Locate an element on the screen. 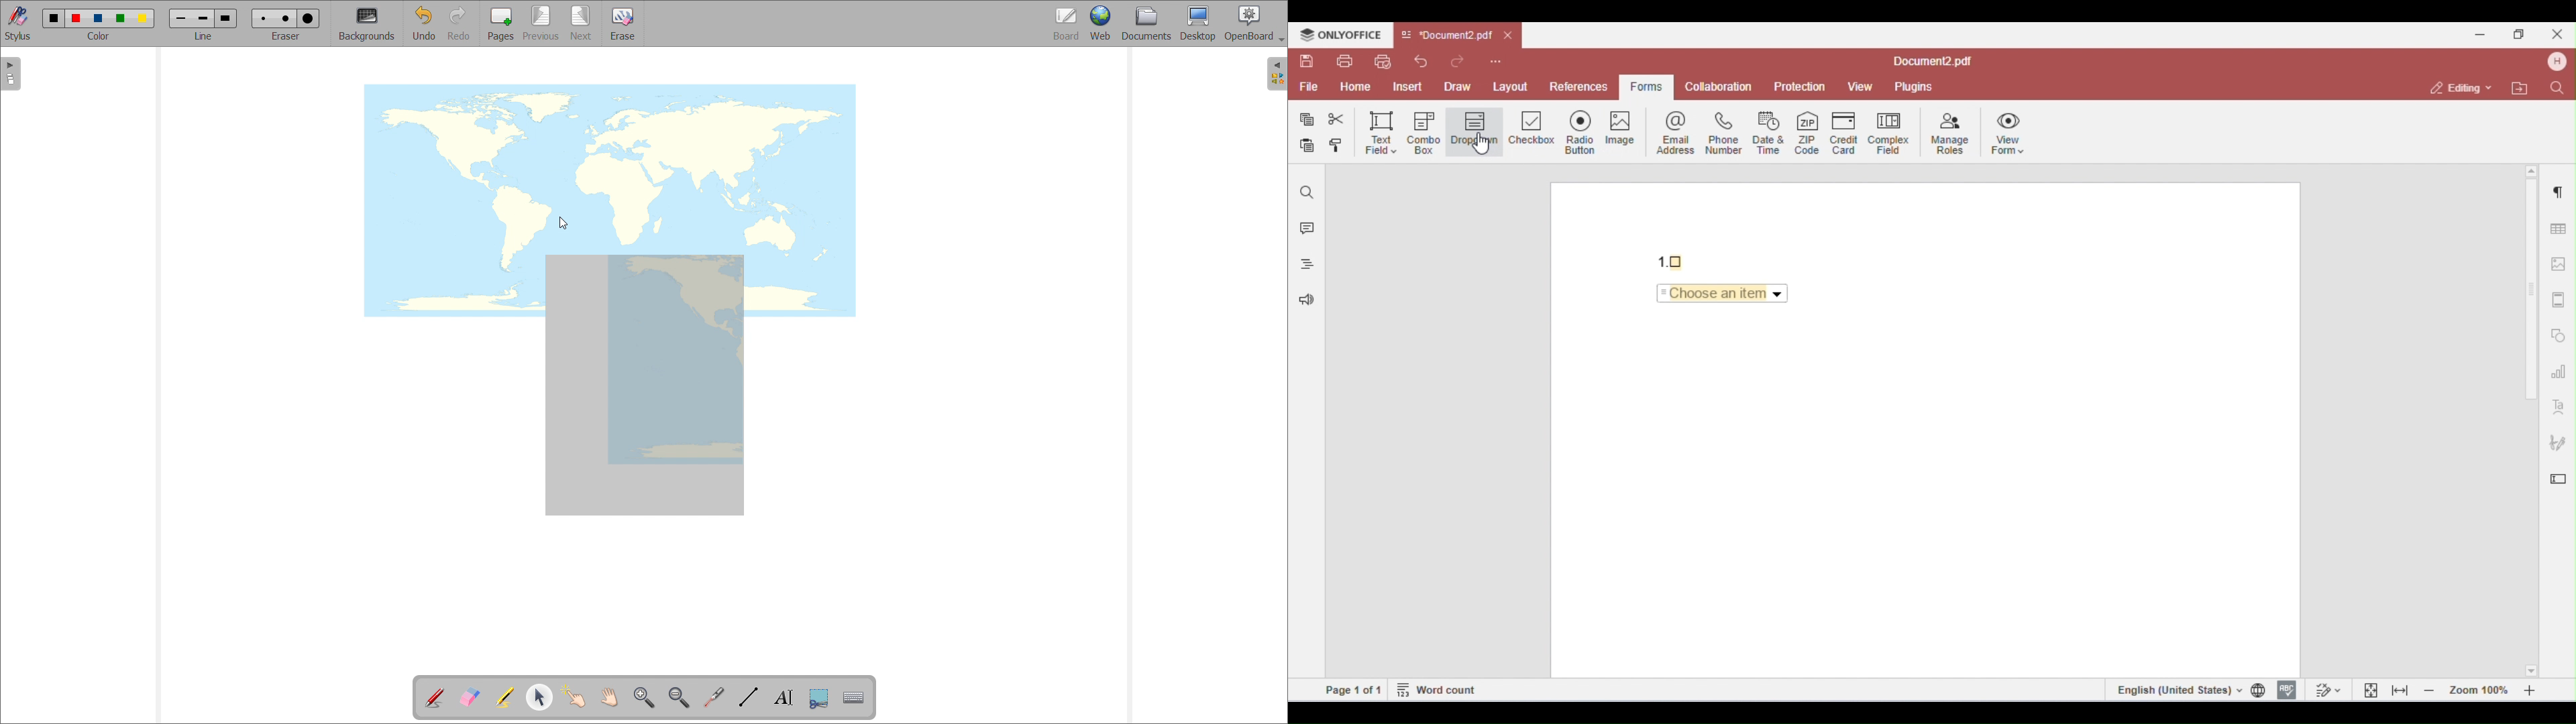 This screenshot has width=2576, height=728. documents is located at coordinates (1147, 23).